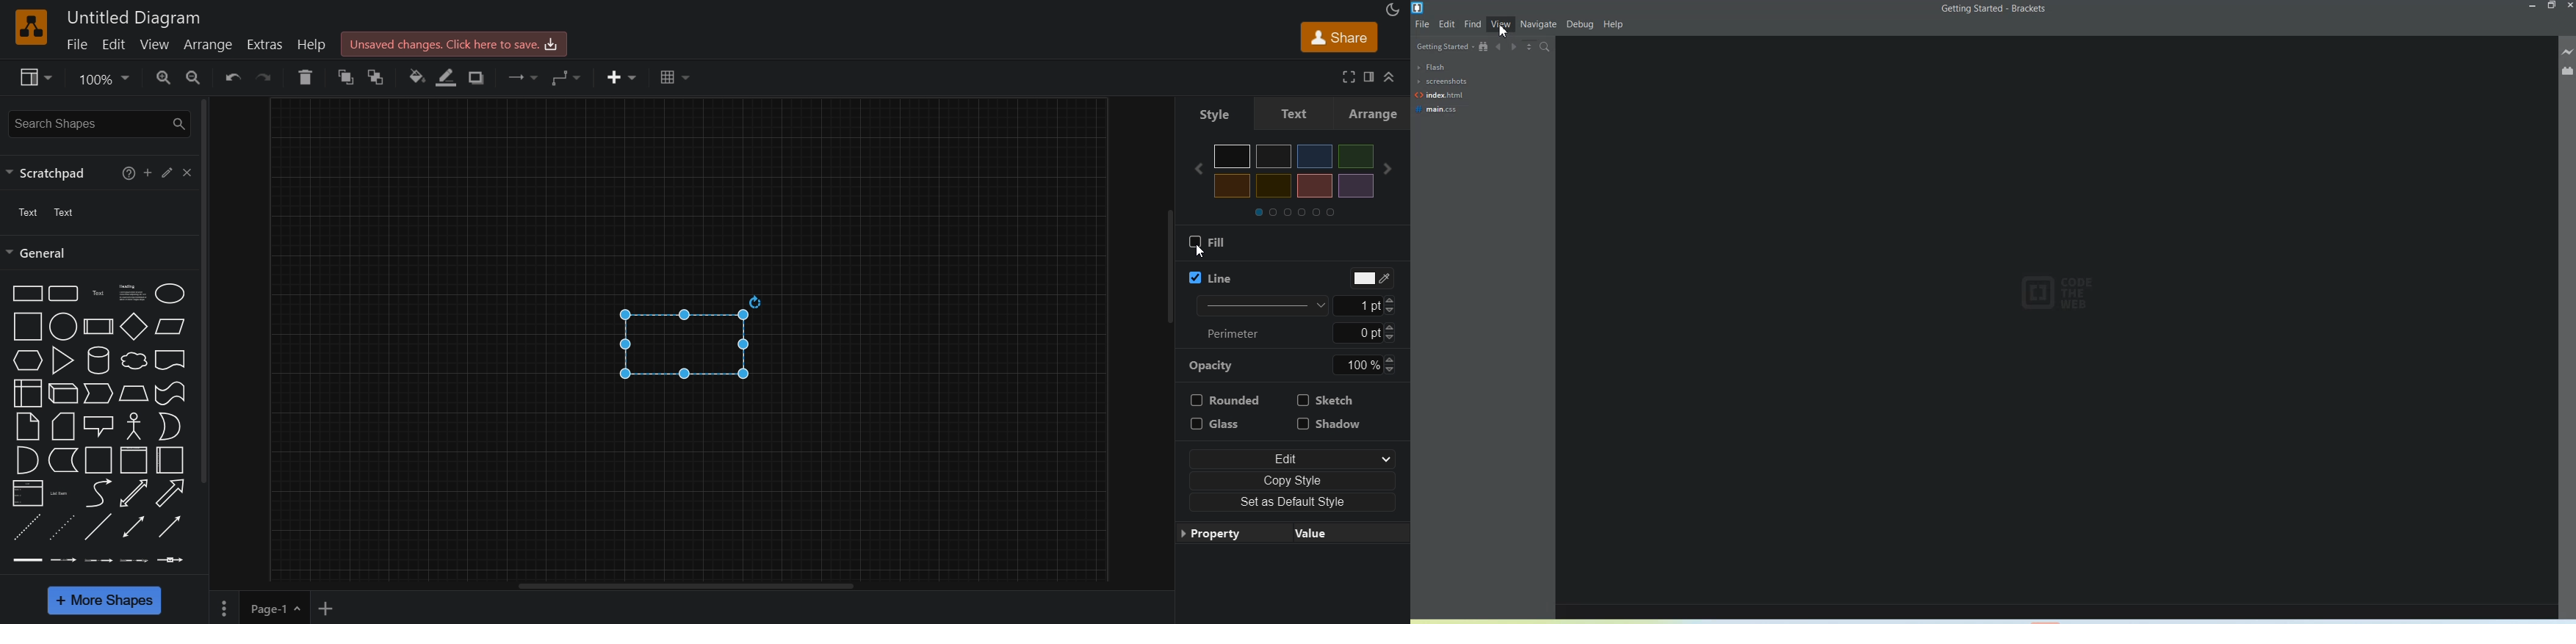  Describe the element at coordinates (26, 460) in the screenshot. I see `and` at that location.